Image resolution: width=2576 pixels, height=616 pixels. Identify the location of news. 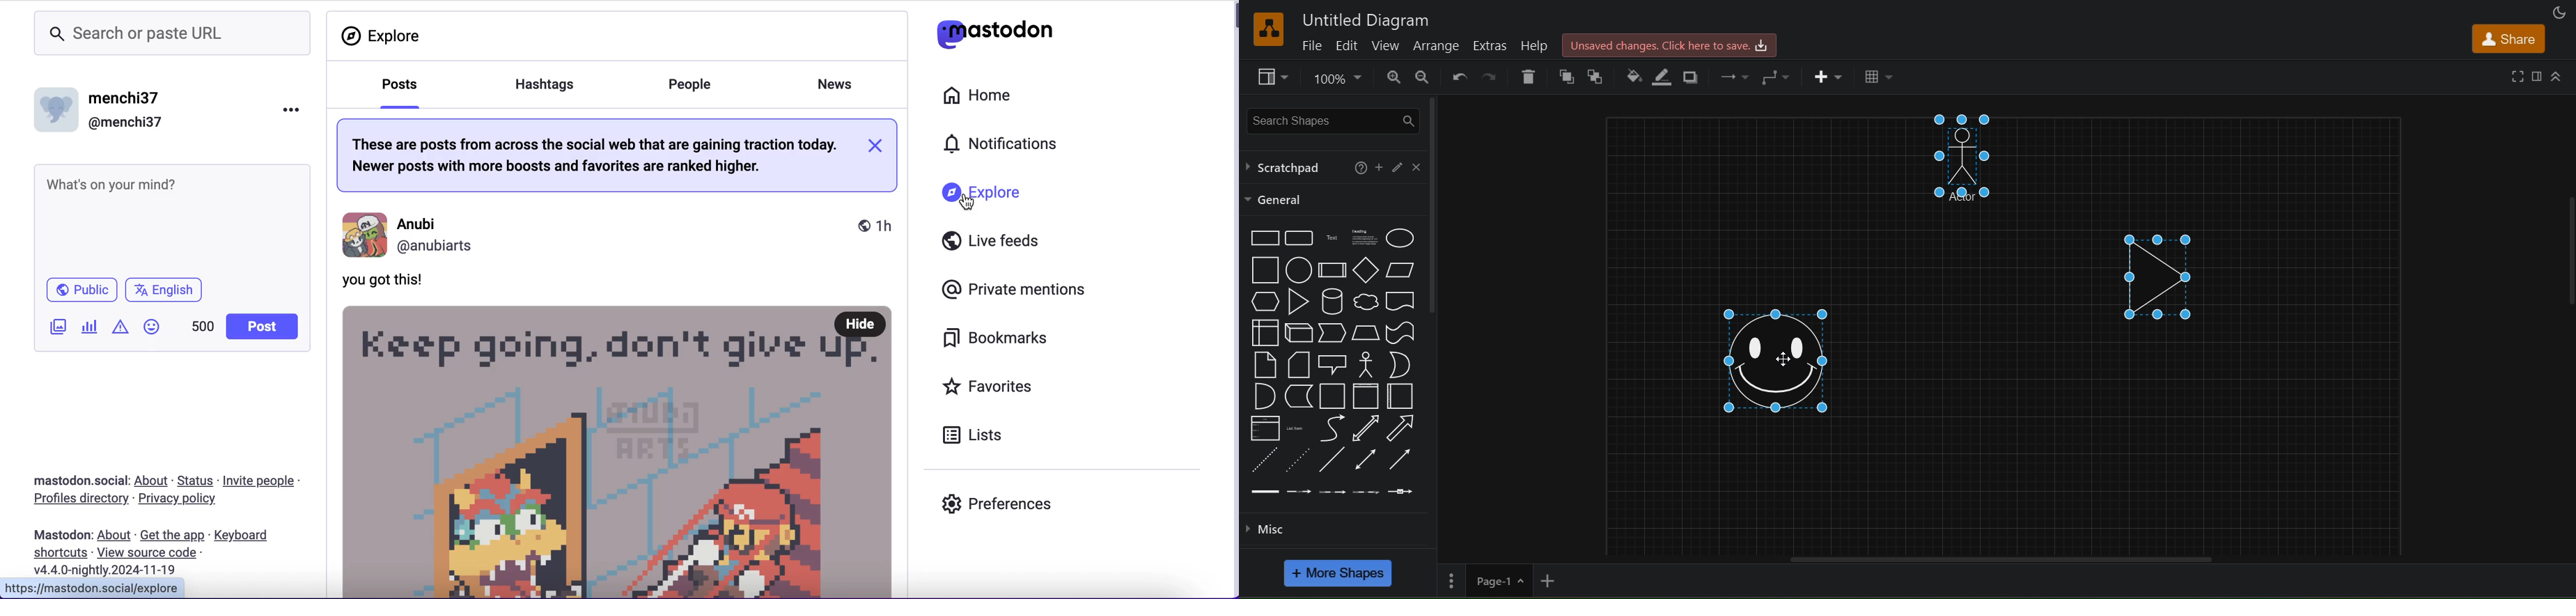
(843, 84).